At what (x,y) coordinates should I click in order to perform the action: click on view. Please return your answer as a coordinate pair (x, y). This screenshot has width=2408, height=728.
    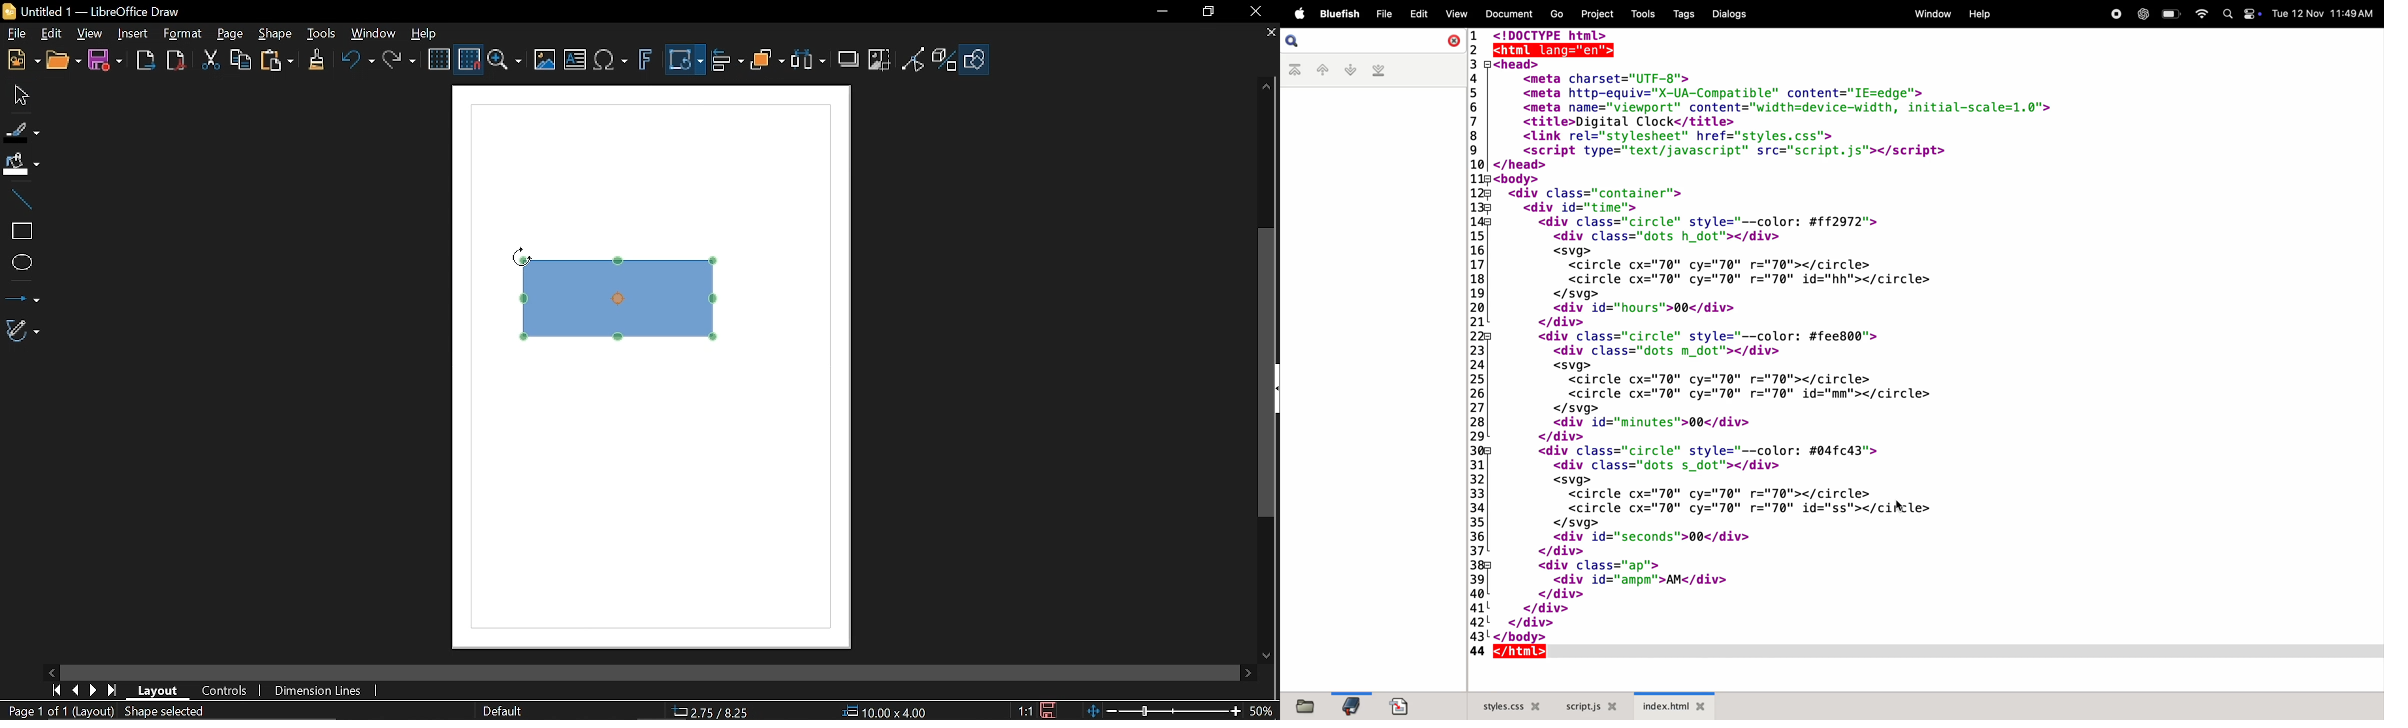
    Looking at the image, I should click on (1454, 14).